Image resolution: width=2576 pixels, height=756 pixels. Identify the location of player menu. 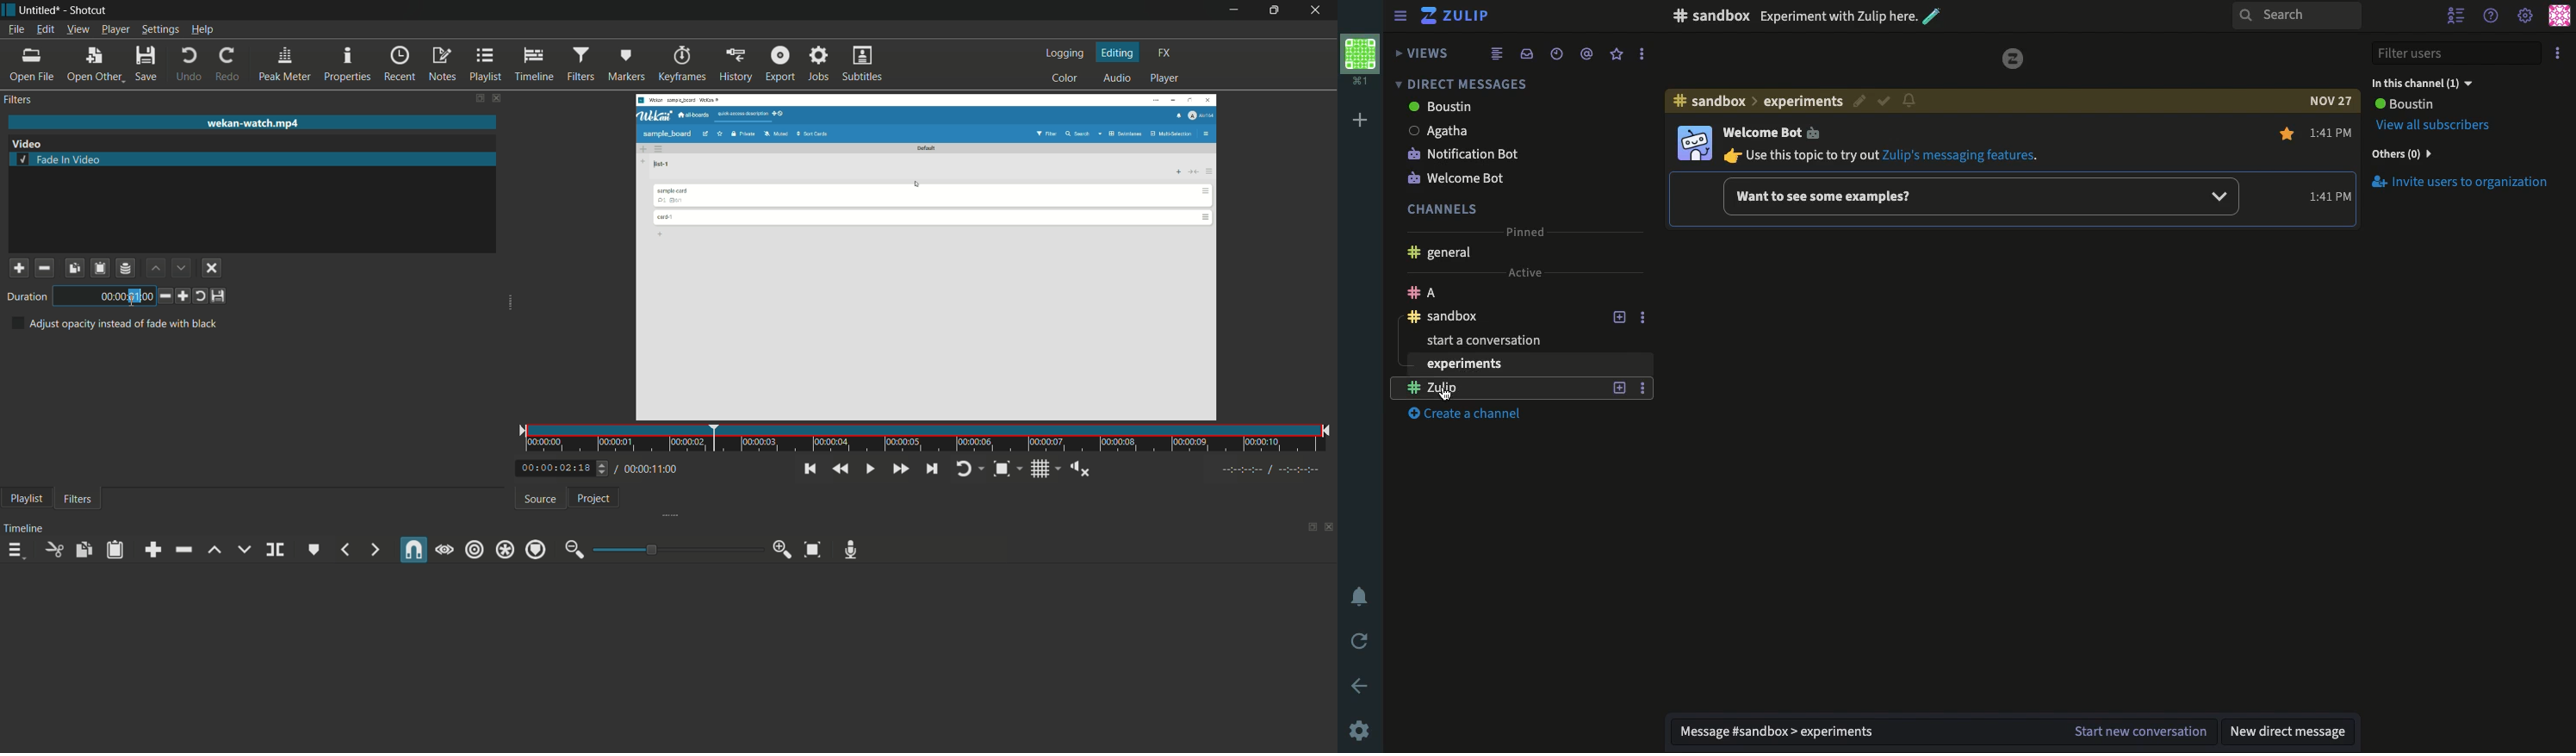
(116, 29).